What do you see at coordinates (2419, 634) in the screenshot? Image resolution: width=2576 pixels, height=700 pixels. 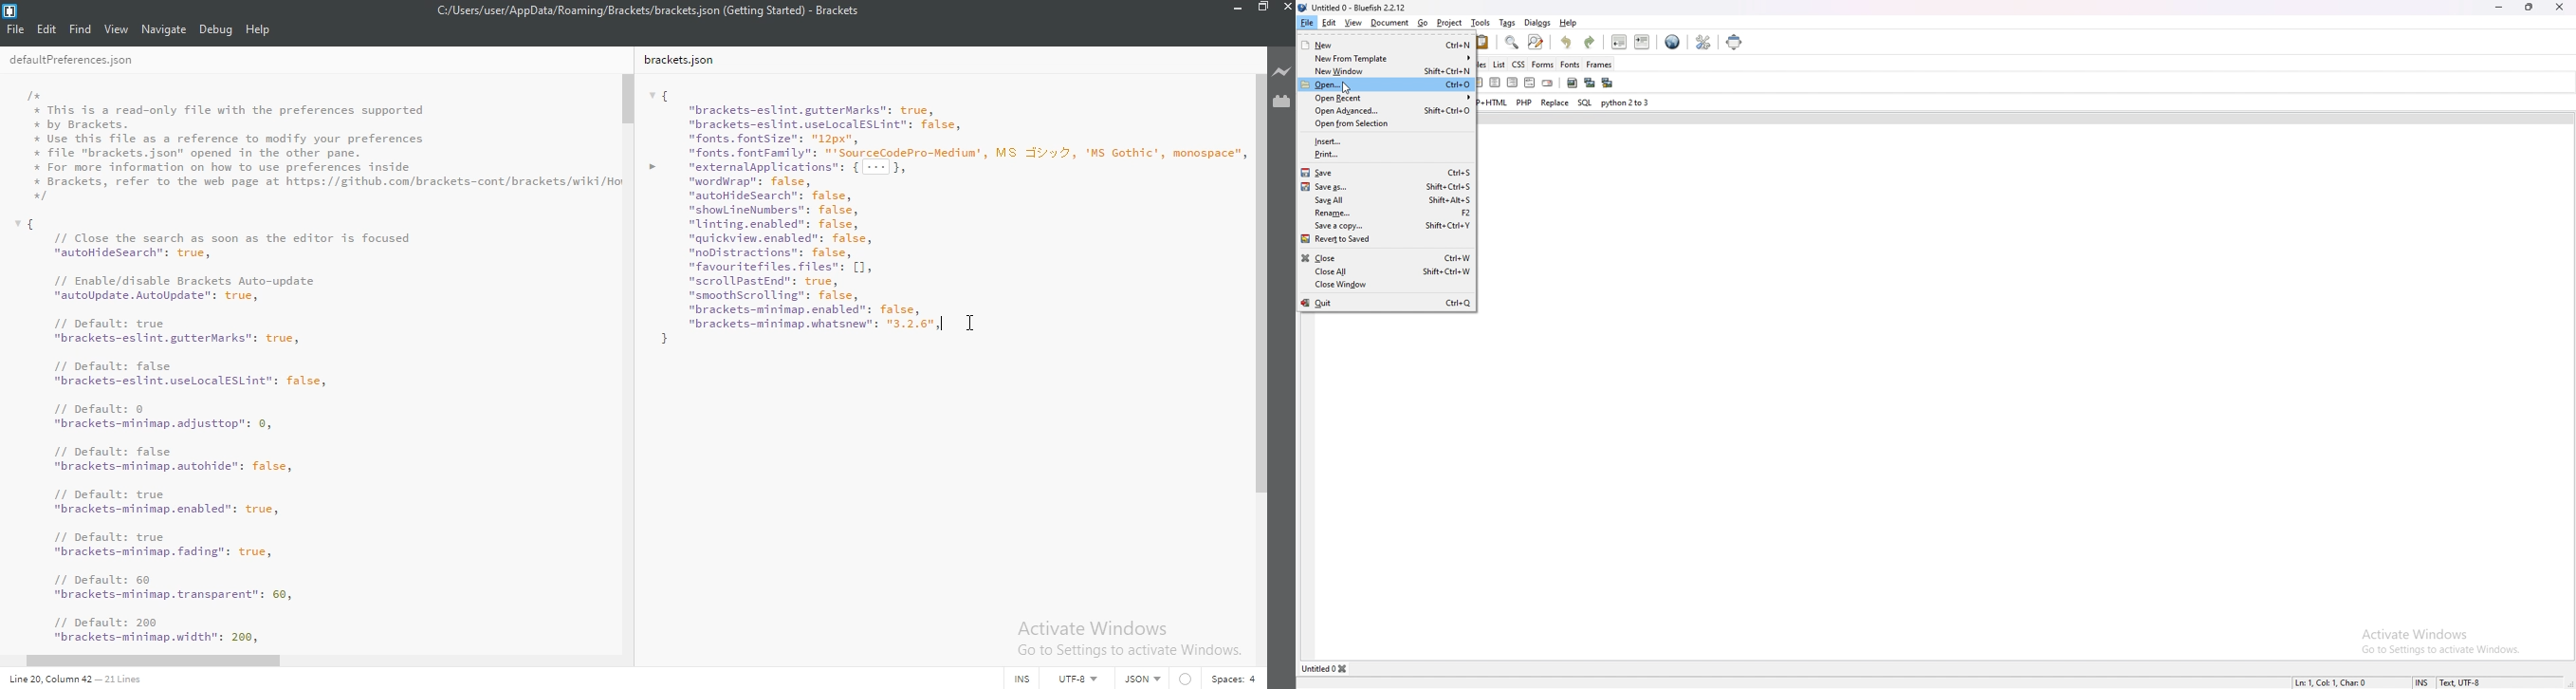 I see `Activate Windows` at bounding box center [2419, 634].